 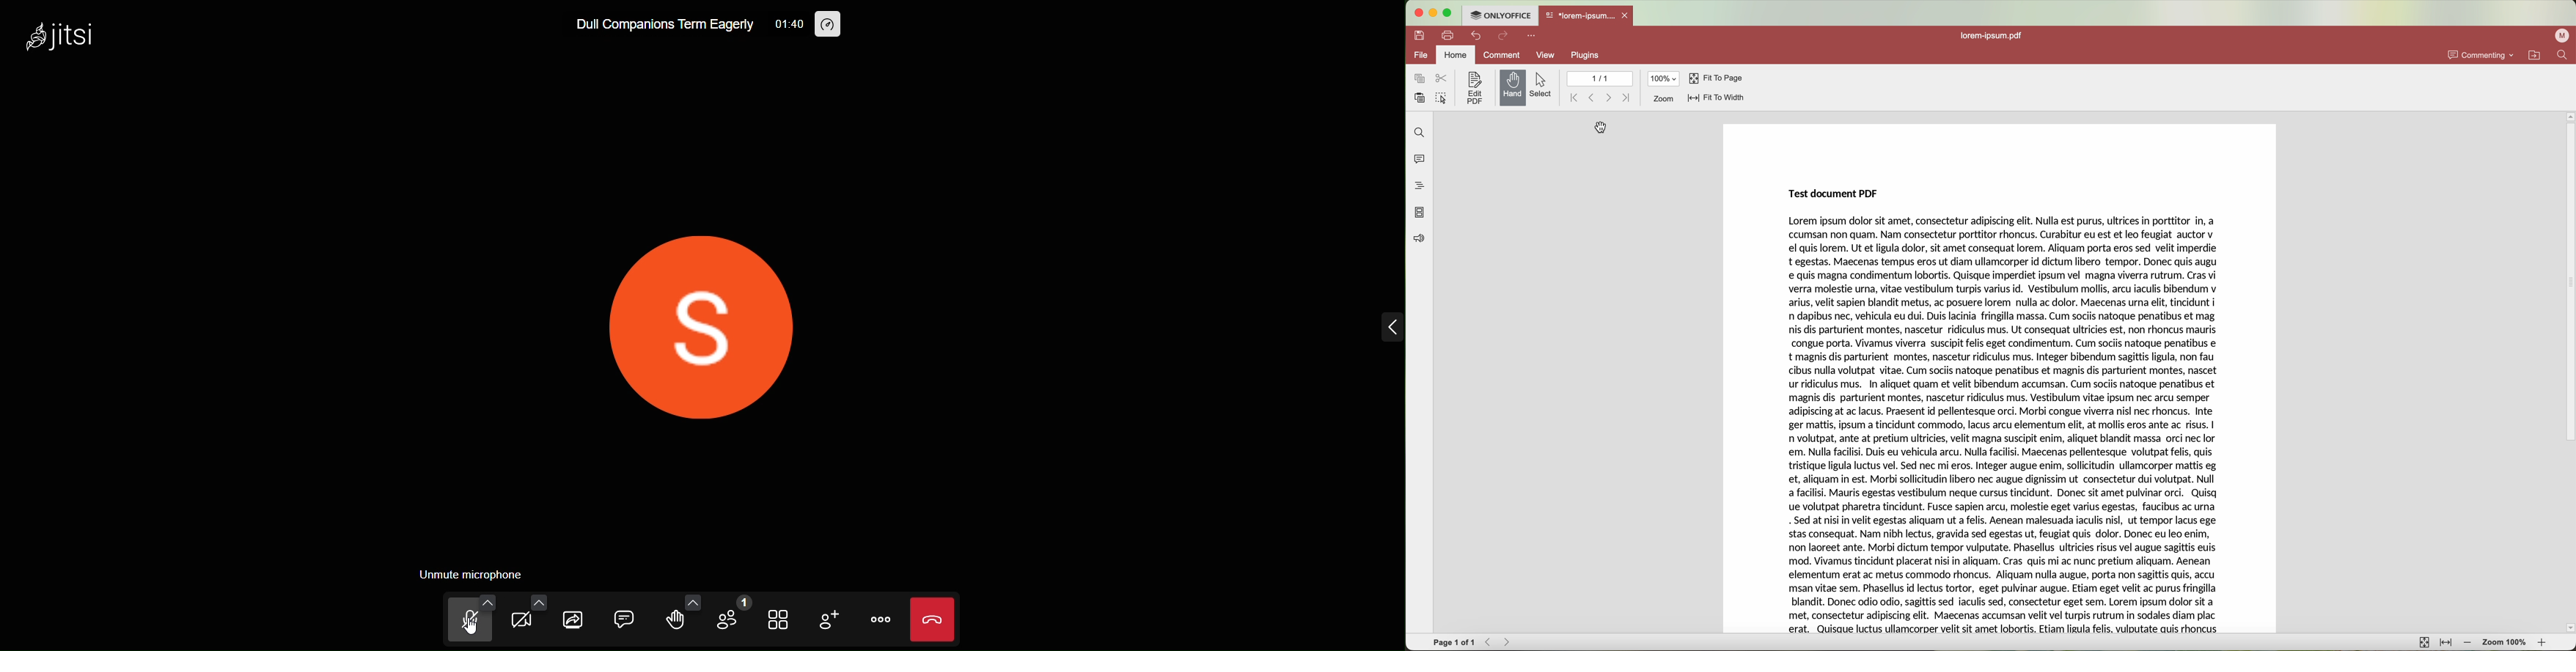 I want to click on meeting title, so click(x=664, y=28).